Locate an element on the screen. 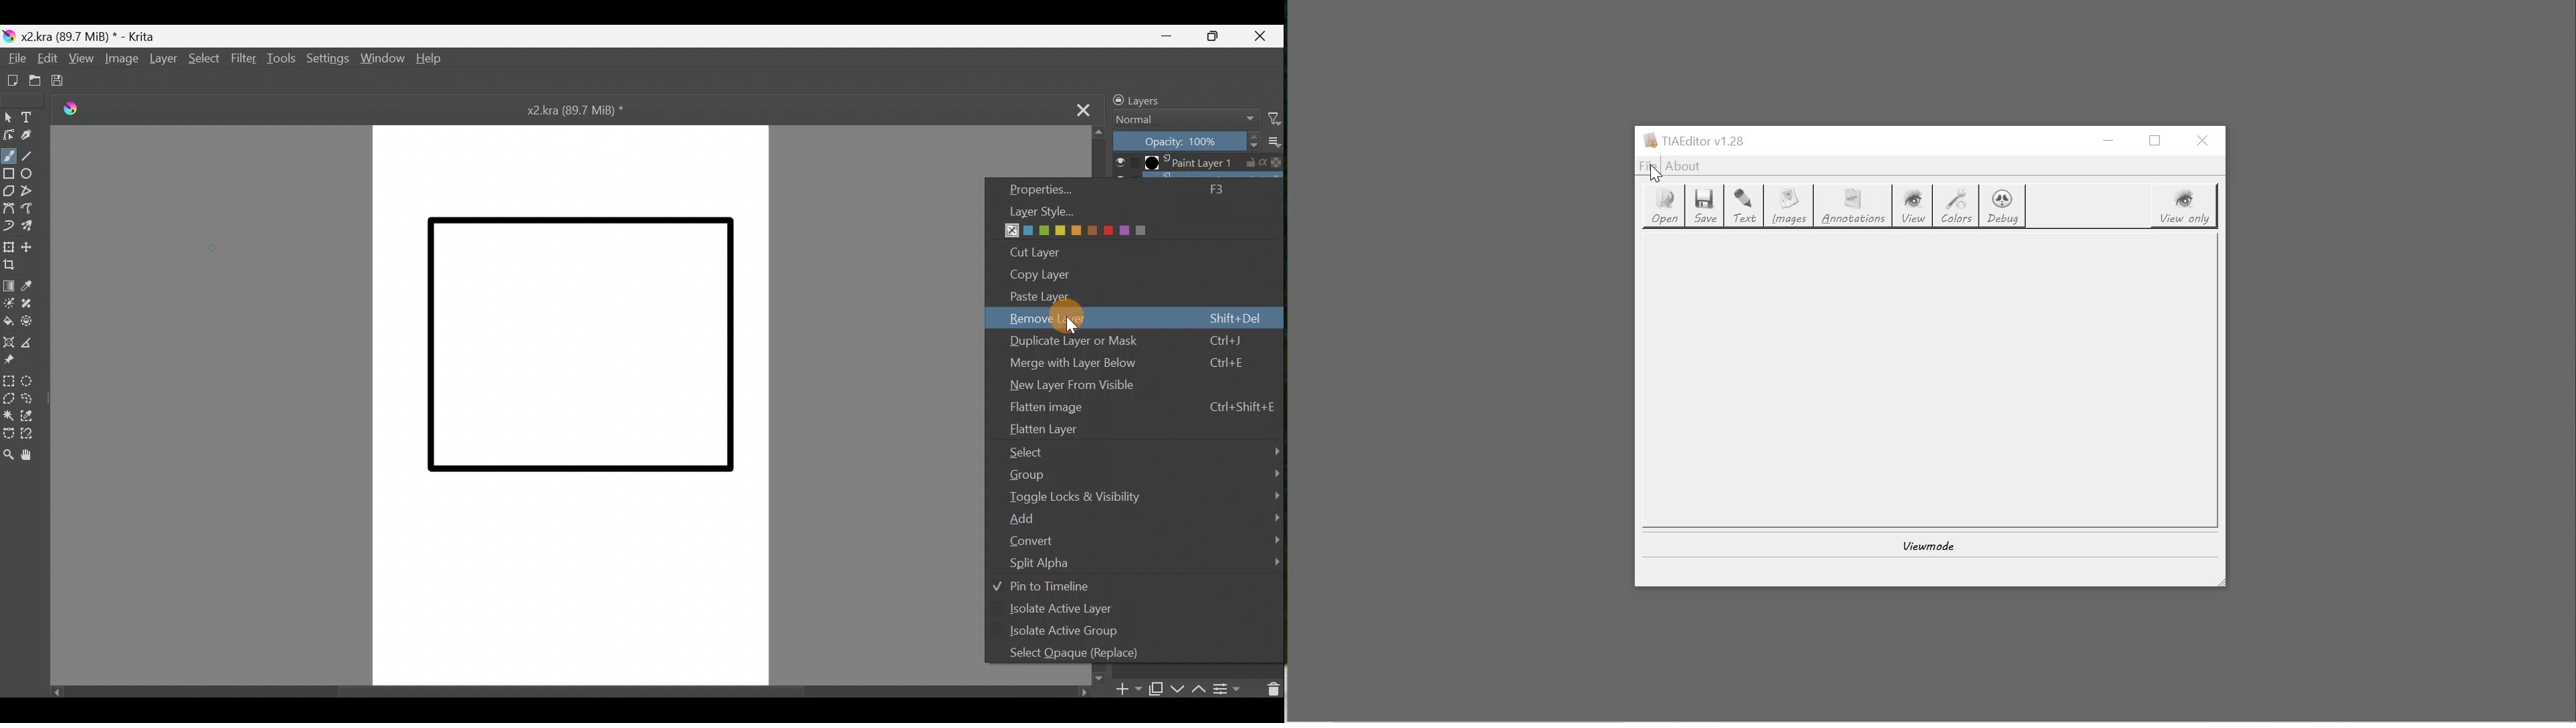  Calligraphy is located at coordinates (31, 138).